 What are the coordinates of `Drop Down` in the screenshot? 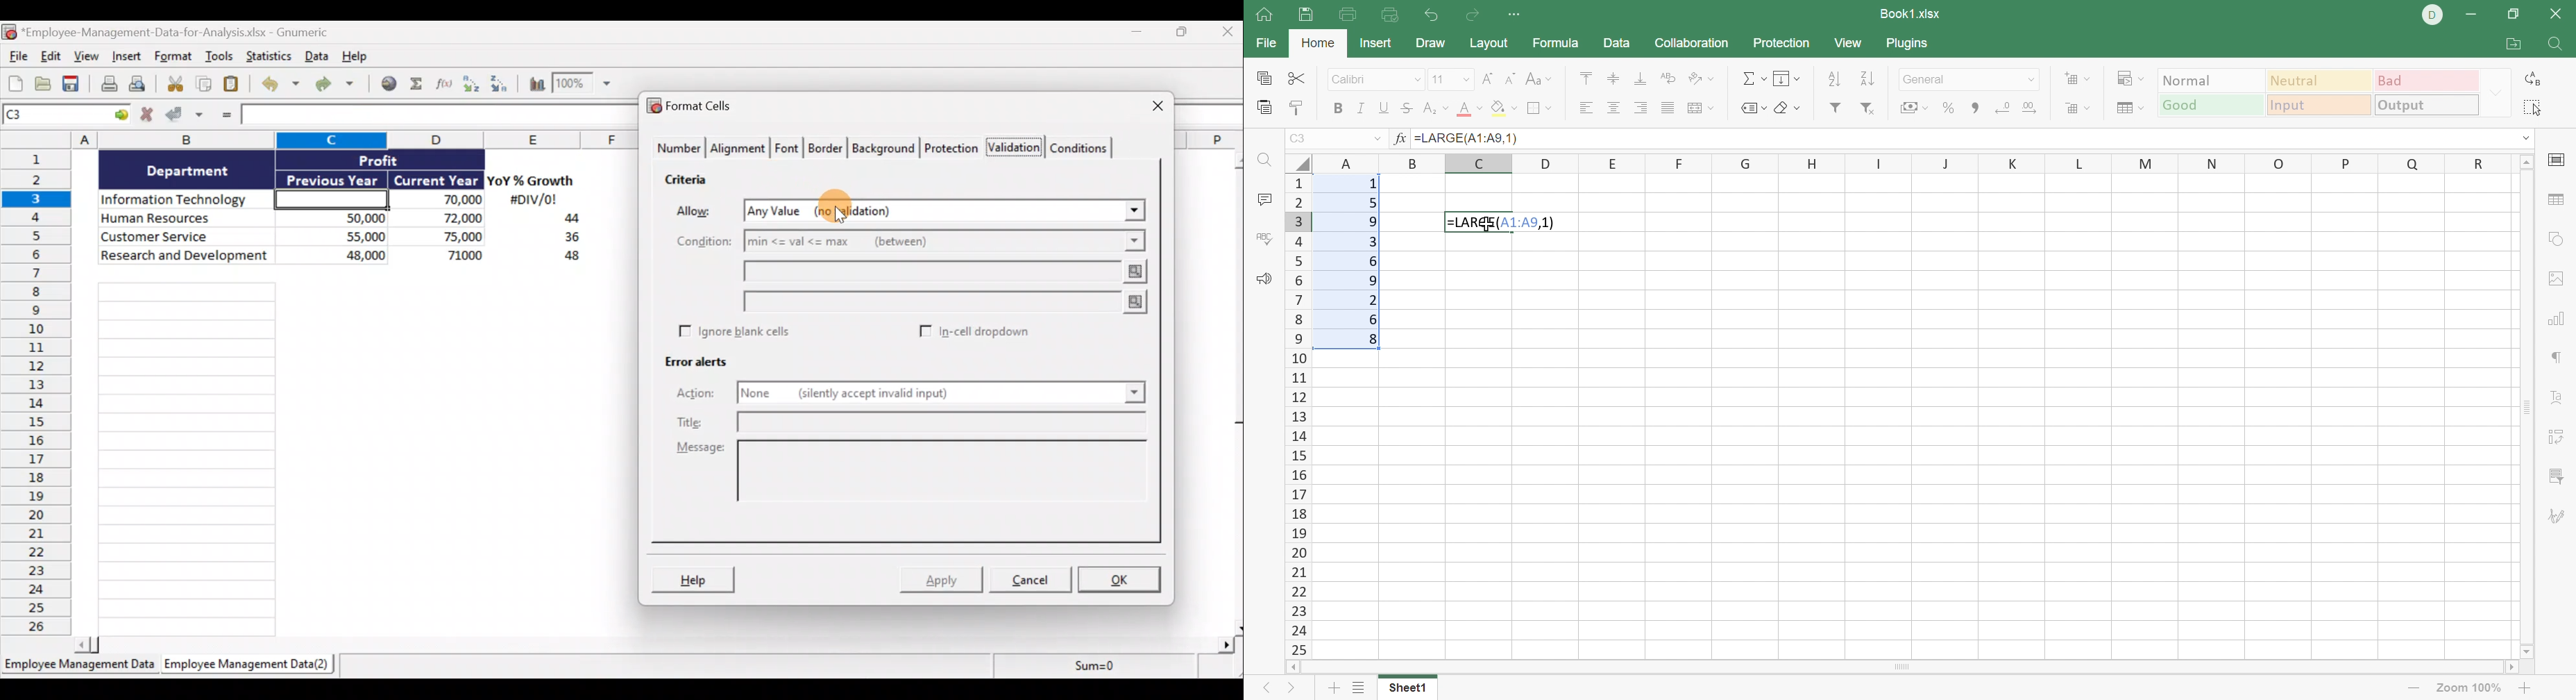 It's located at (1417, 79).